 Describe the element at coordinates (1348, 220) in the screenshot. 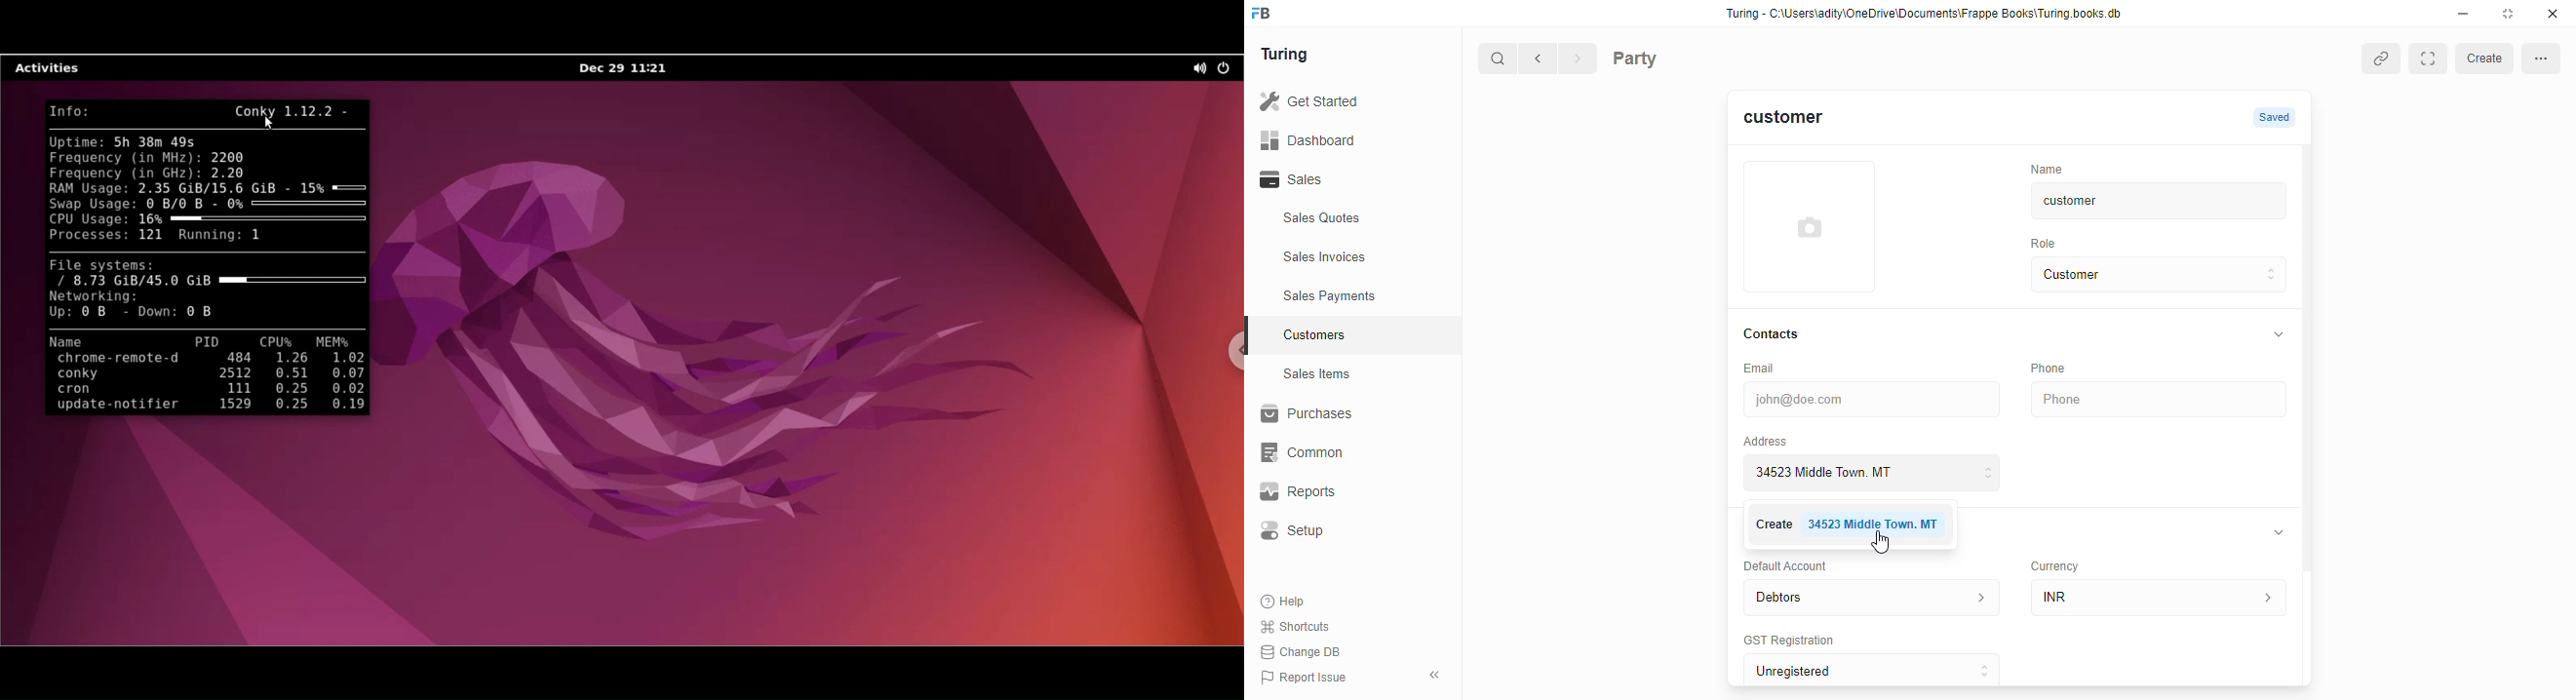

I see `Sales Quotes` at that location.